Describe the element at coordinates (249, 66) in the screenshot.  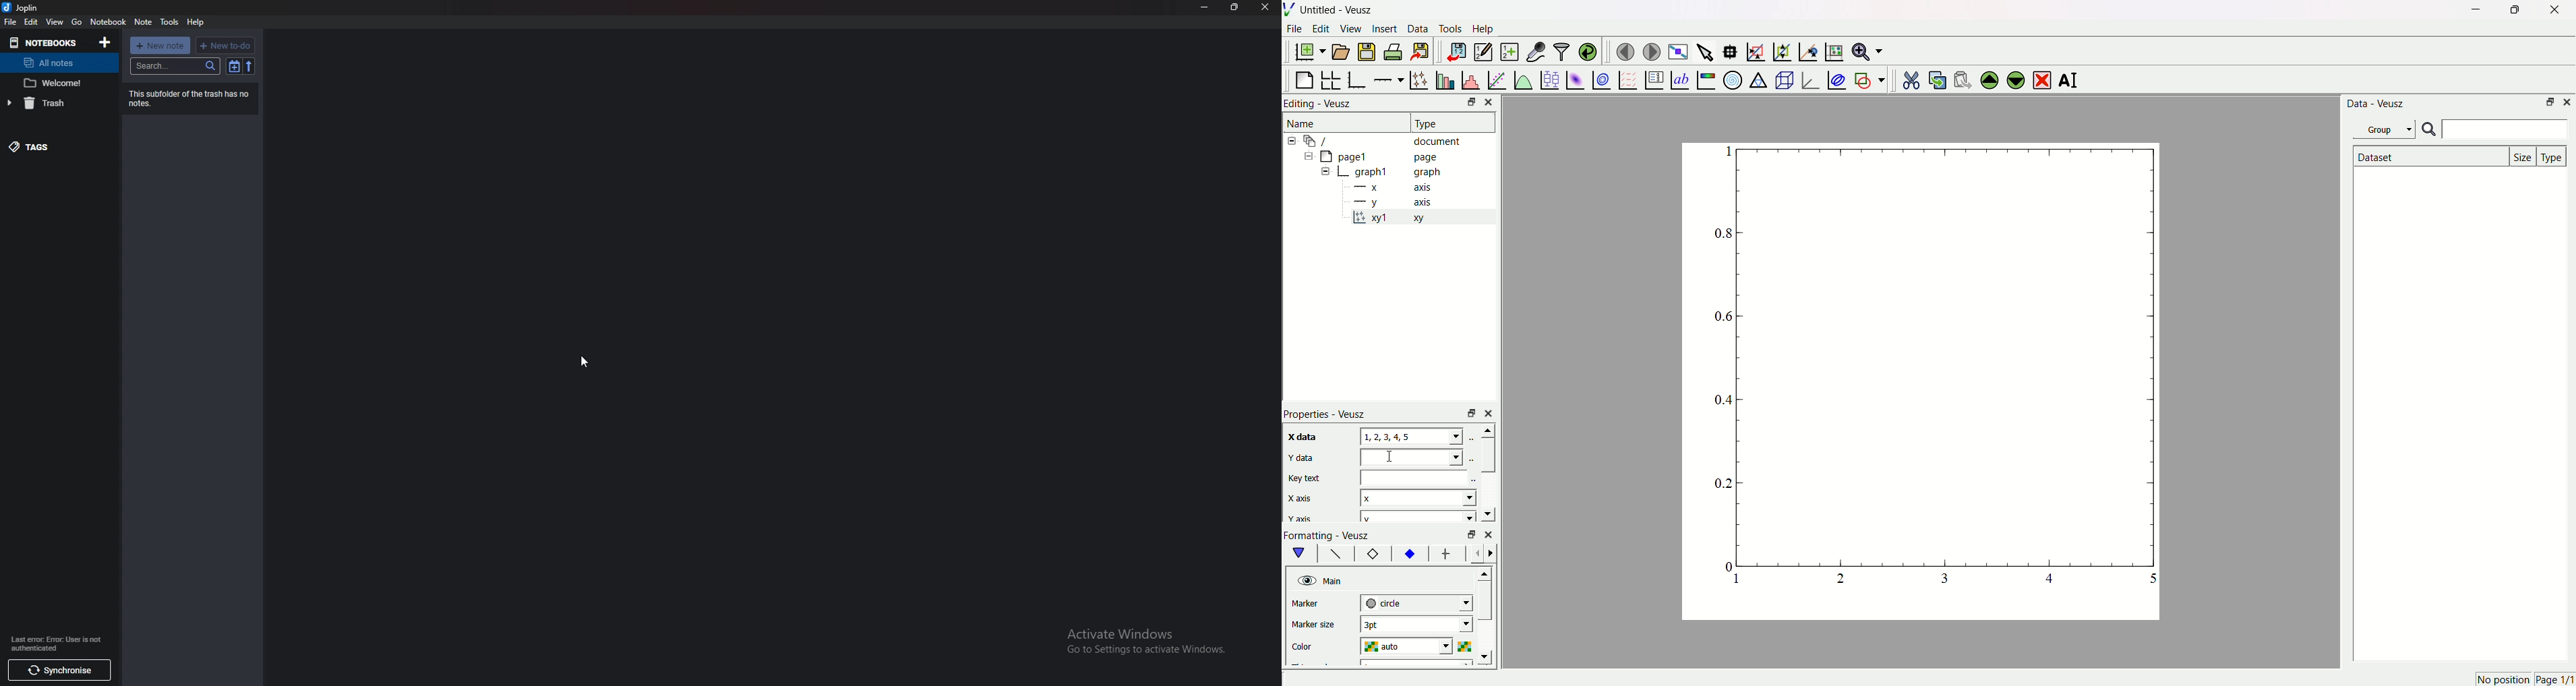
I see `reverse sort order` at that location.